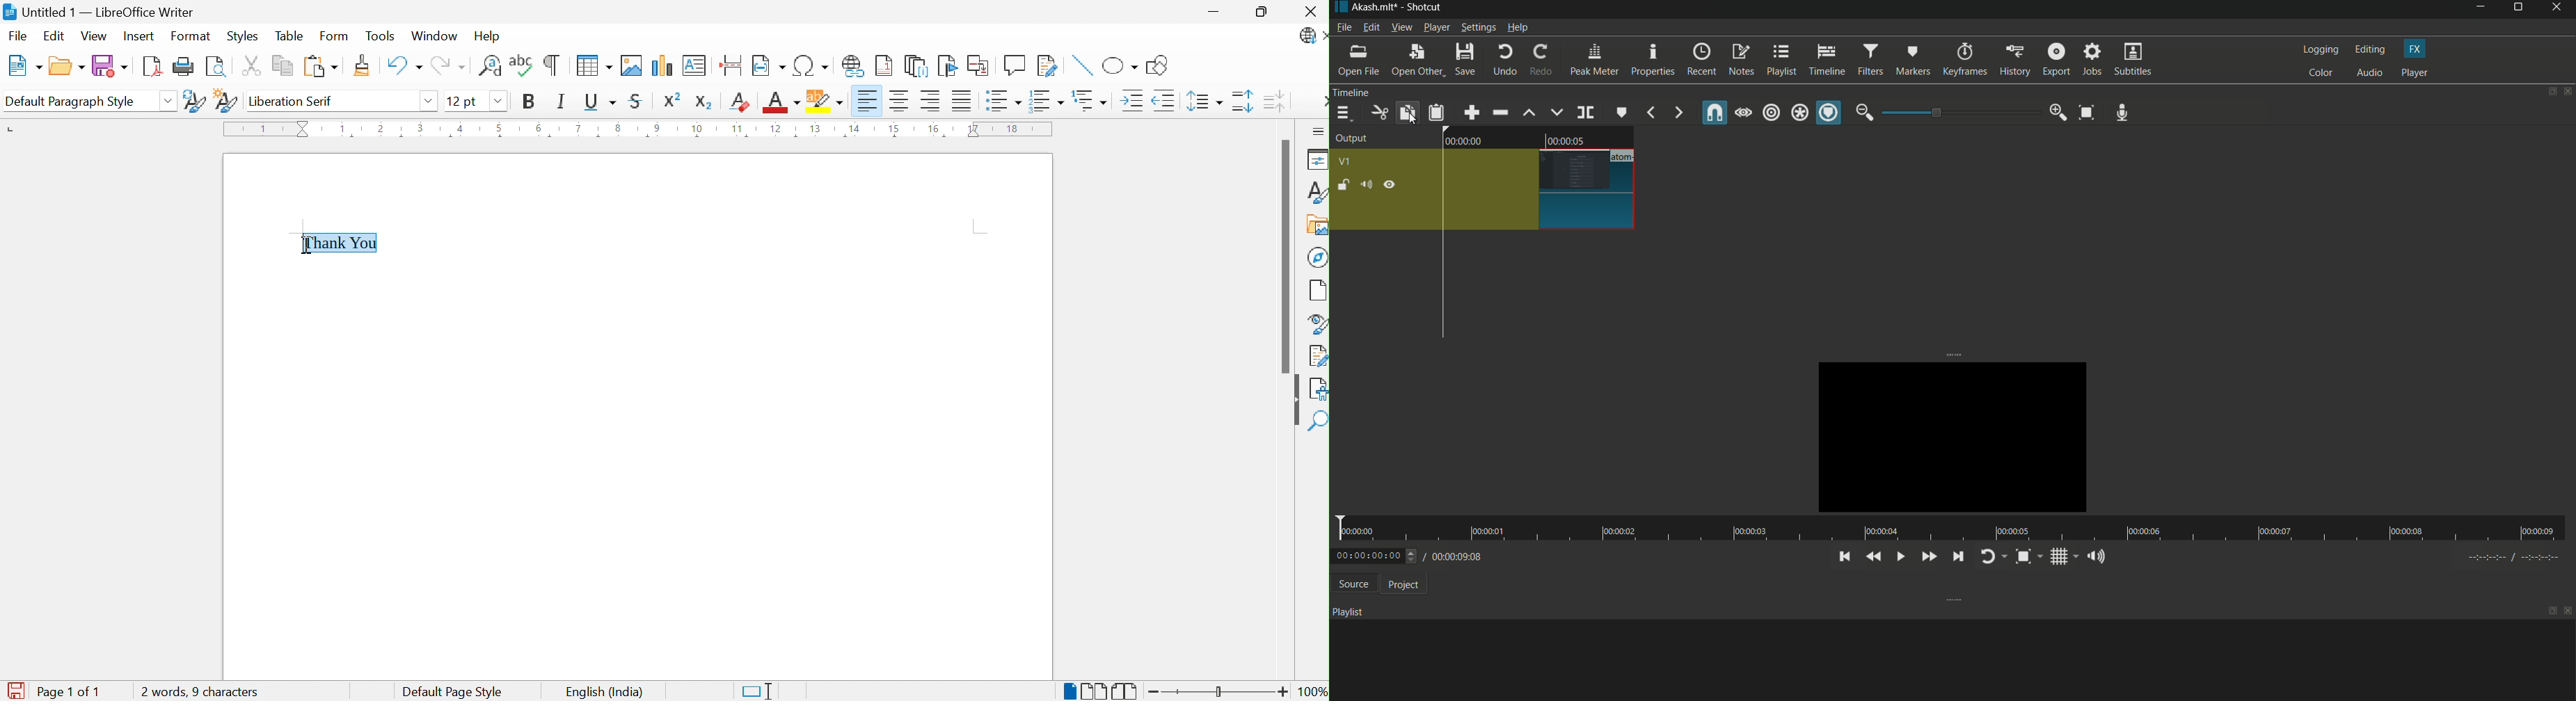 Image resolution: width=2576 pixels, height=728 pixels. What do you see at coordinates (1341, 184) in the screenshot?
I see `lock track` at bounding box center [1341, 184].